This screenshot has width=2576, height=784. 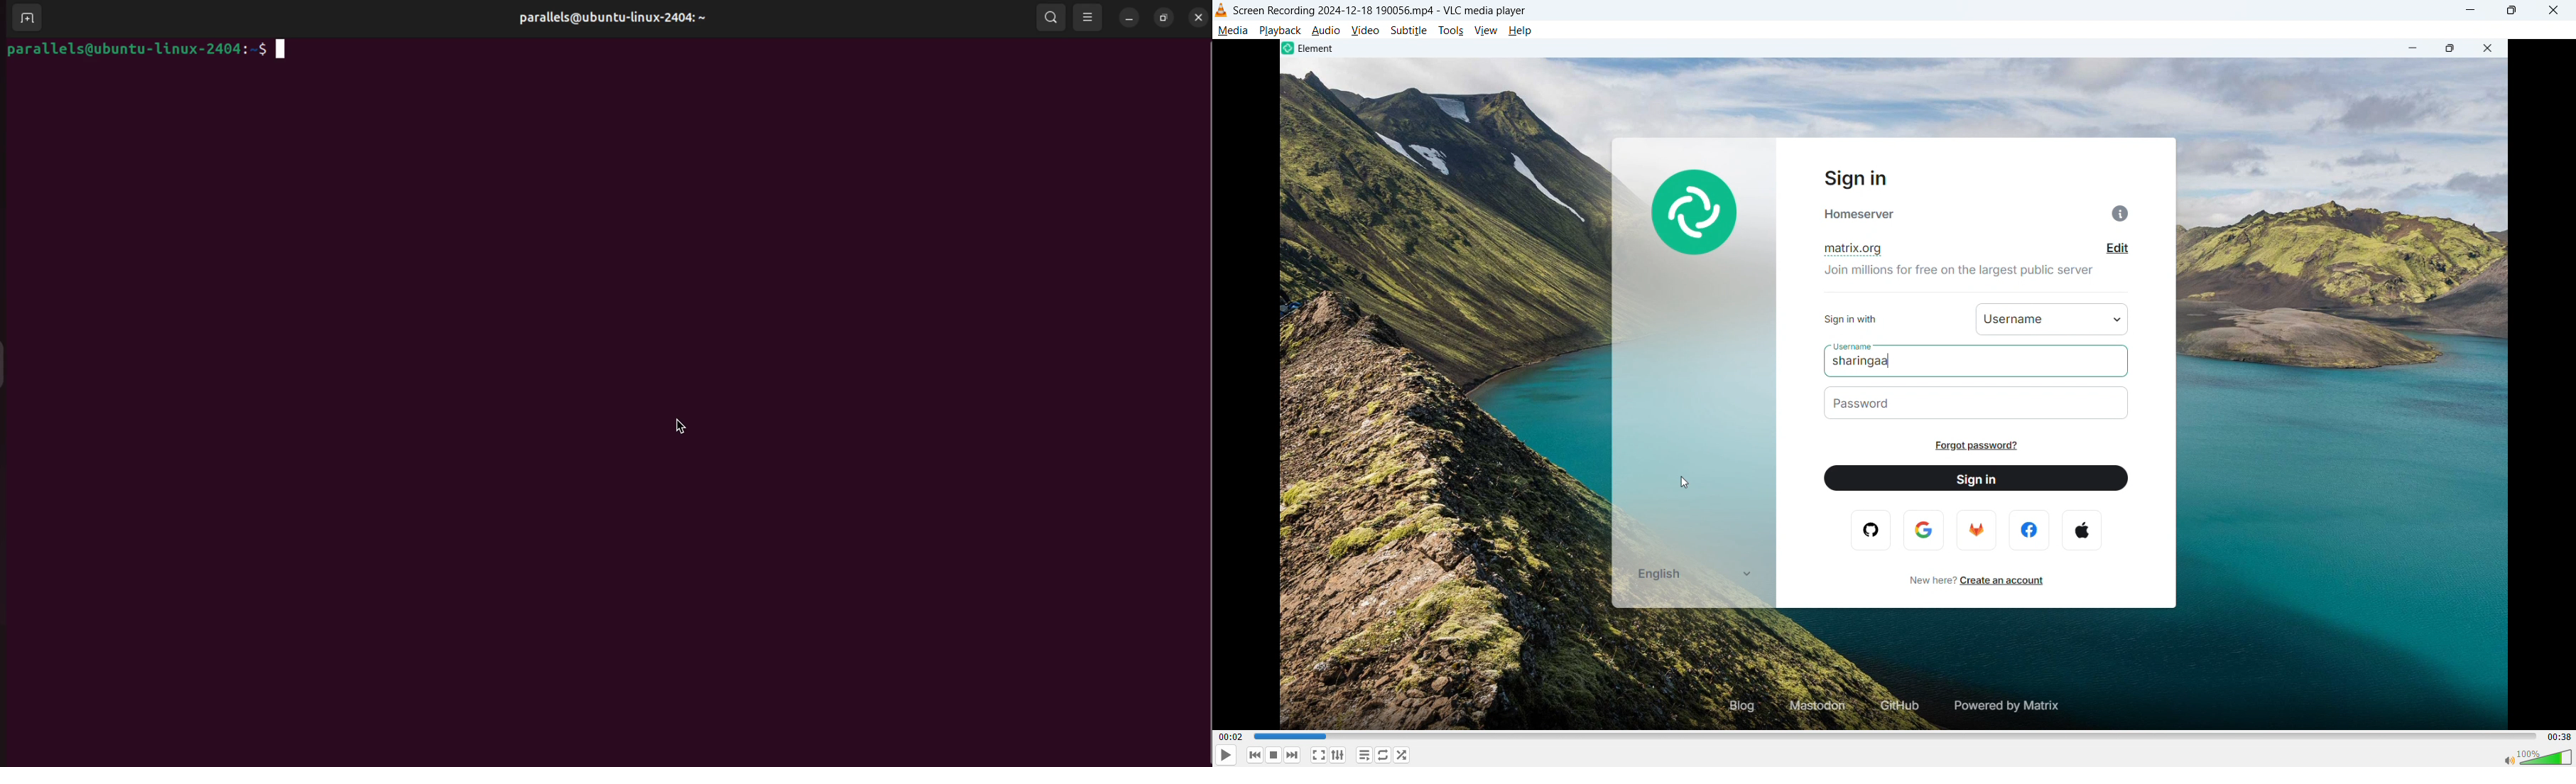 I want to click on Join millions for free on the largest public server, so click(x=1957, y=270).